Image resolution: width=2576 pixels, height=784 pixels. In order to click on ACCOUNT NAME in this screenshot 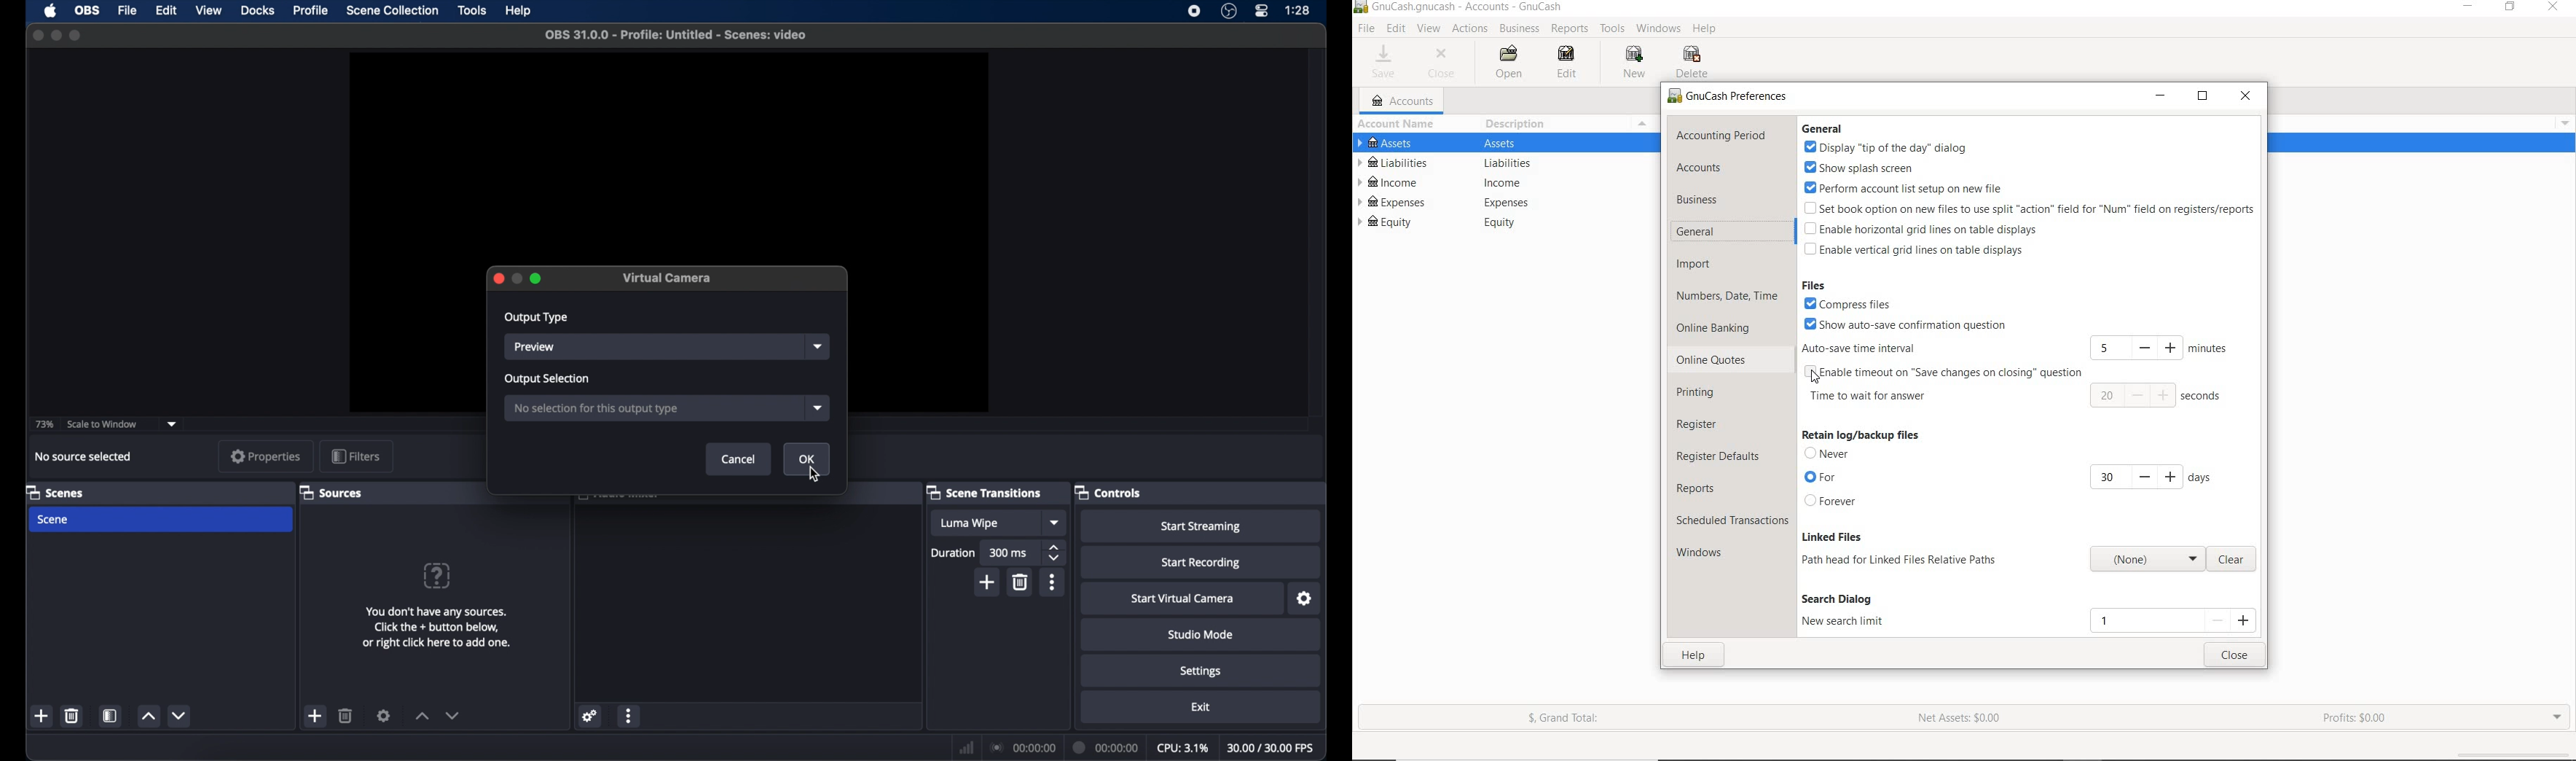, I will do `click(1396, 125)`.